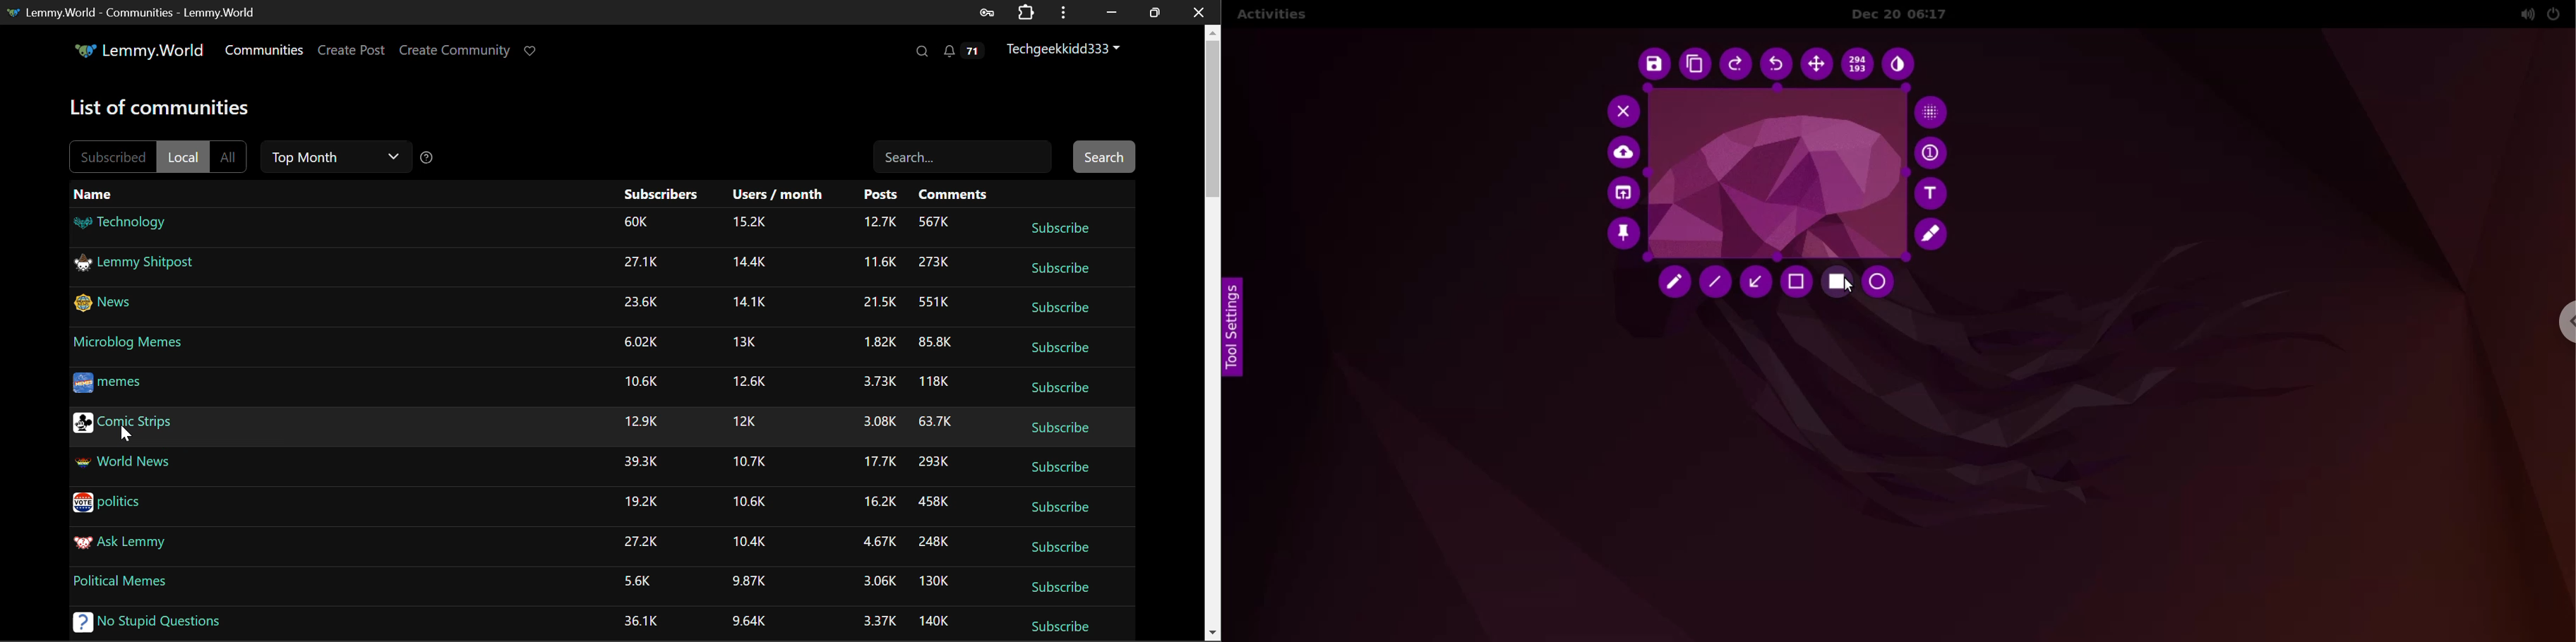  I want to click on Donate Page Link, so click(532, 51).